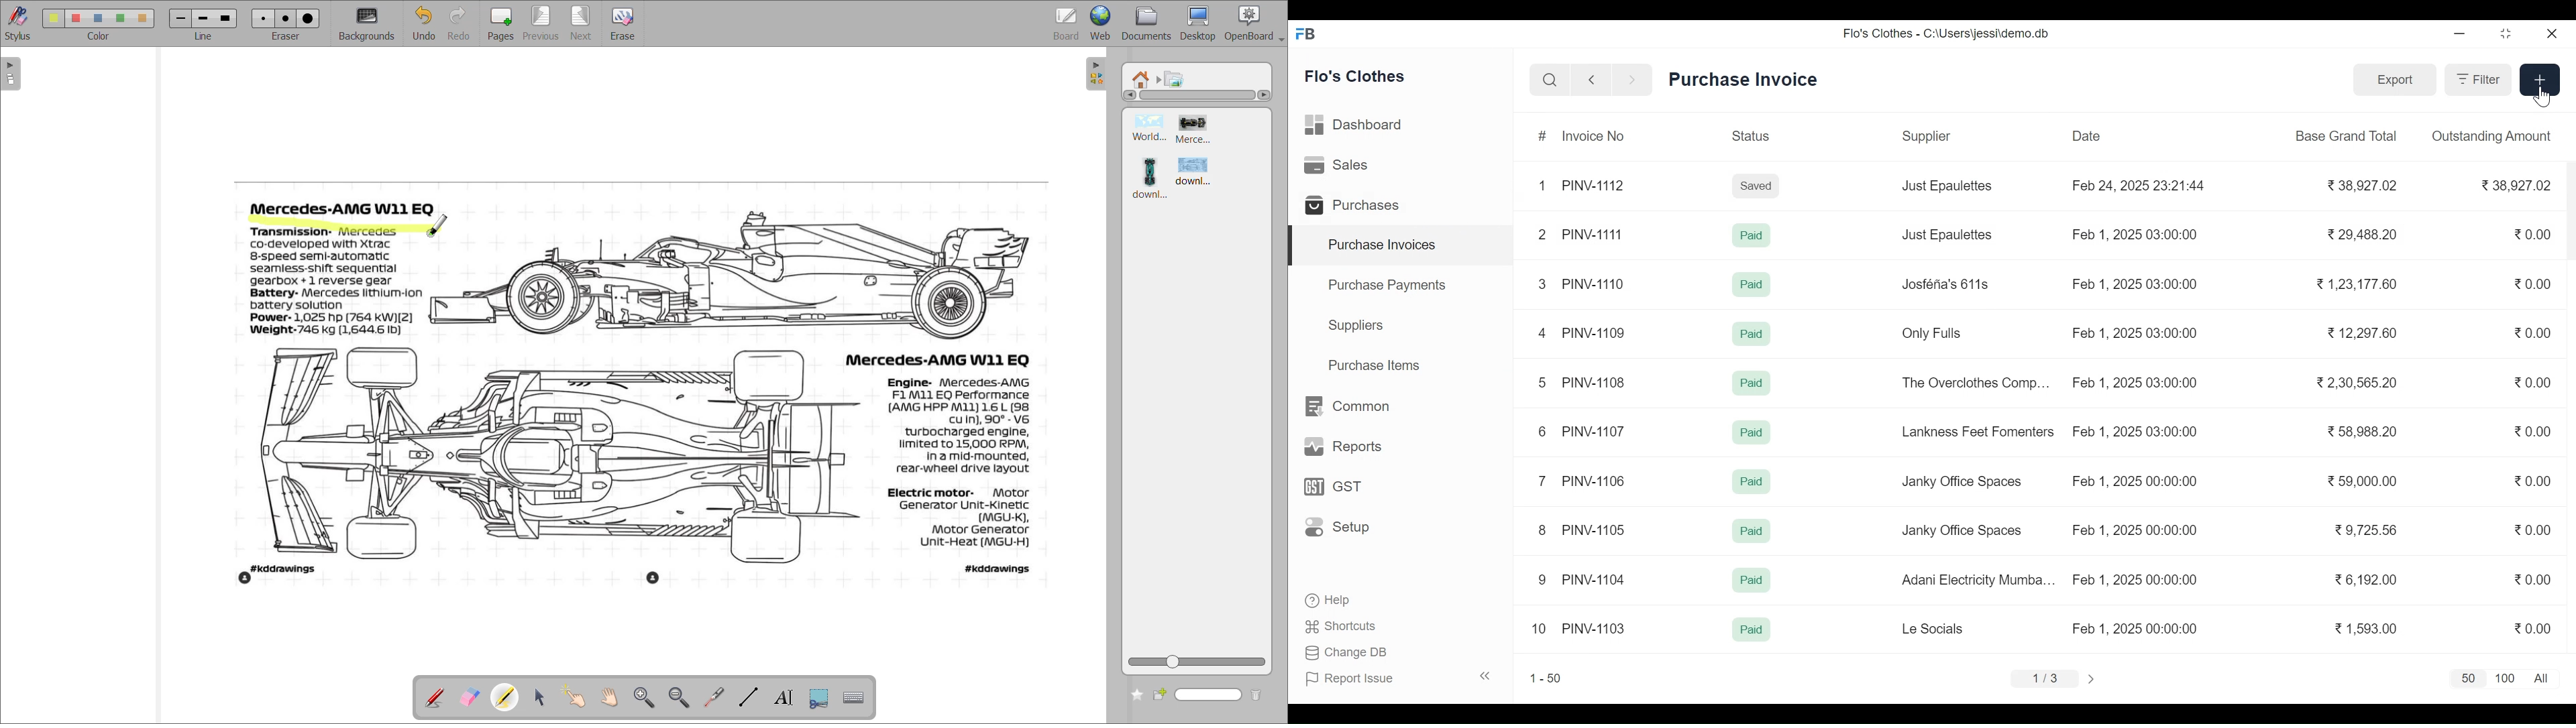  I want to click on Purchases, so click(1356, 206).